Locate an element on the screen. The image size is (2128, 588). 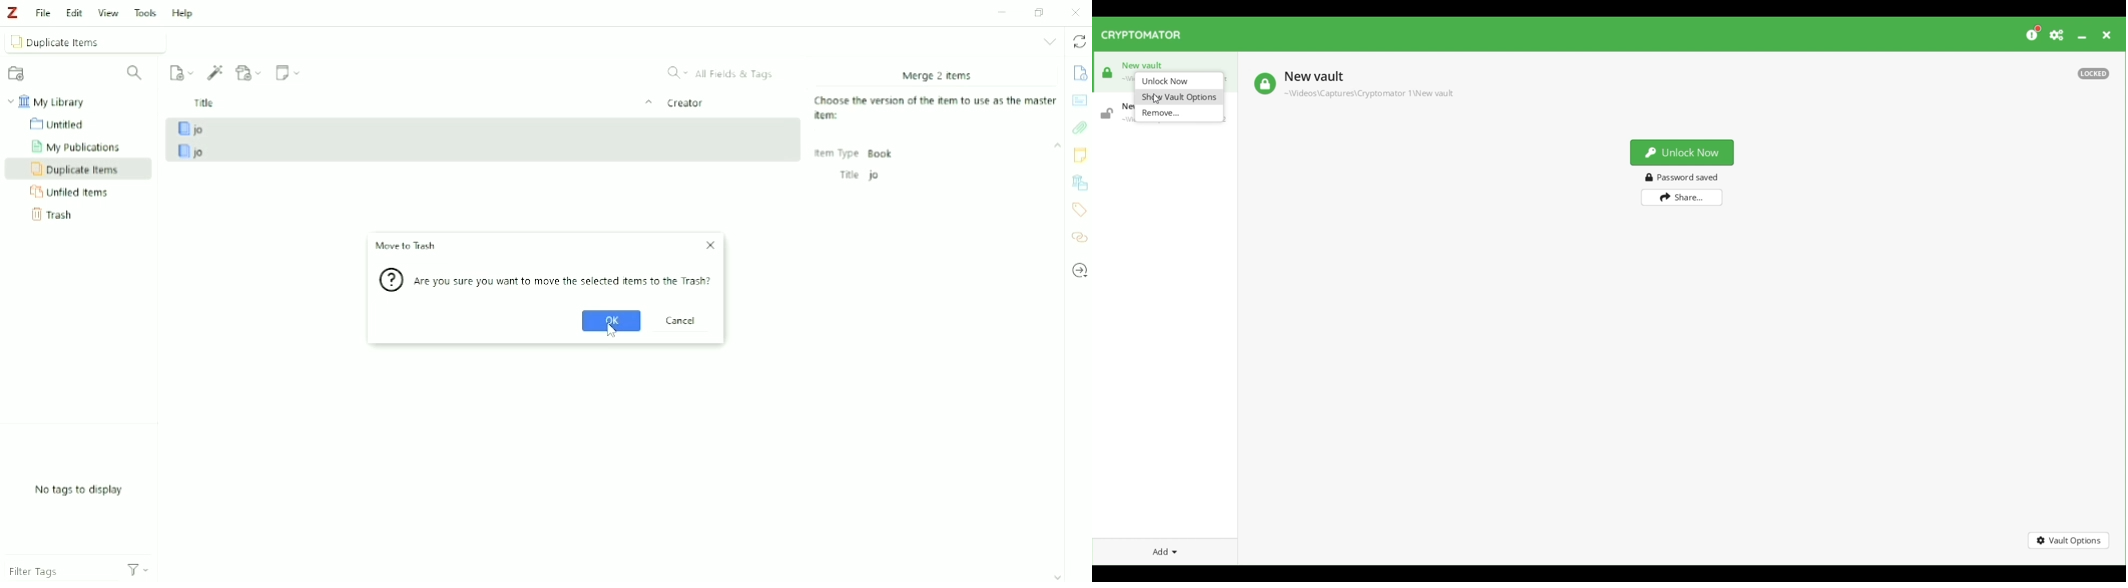
Move to Trash is located at coordinates (405, 247).